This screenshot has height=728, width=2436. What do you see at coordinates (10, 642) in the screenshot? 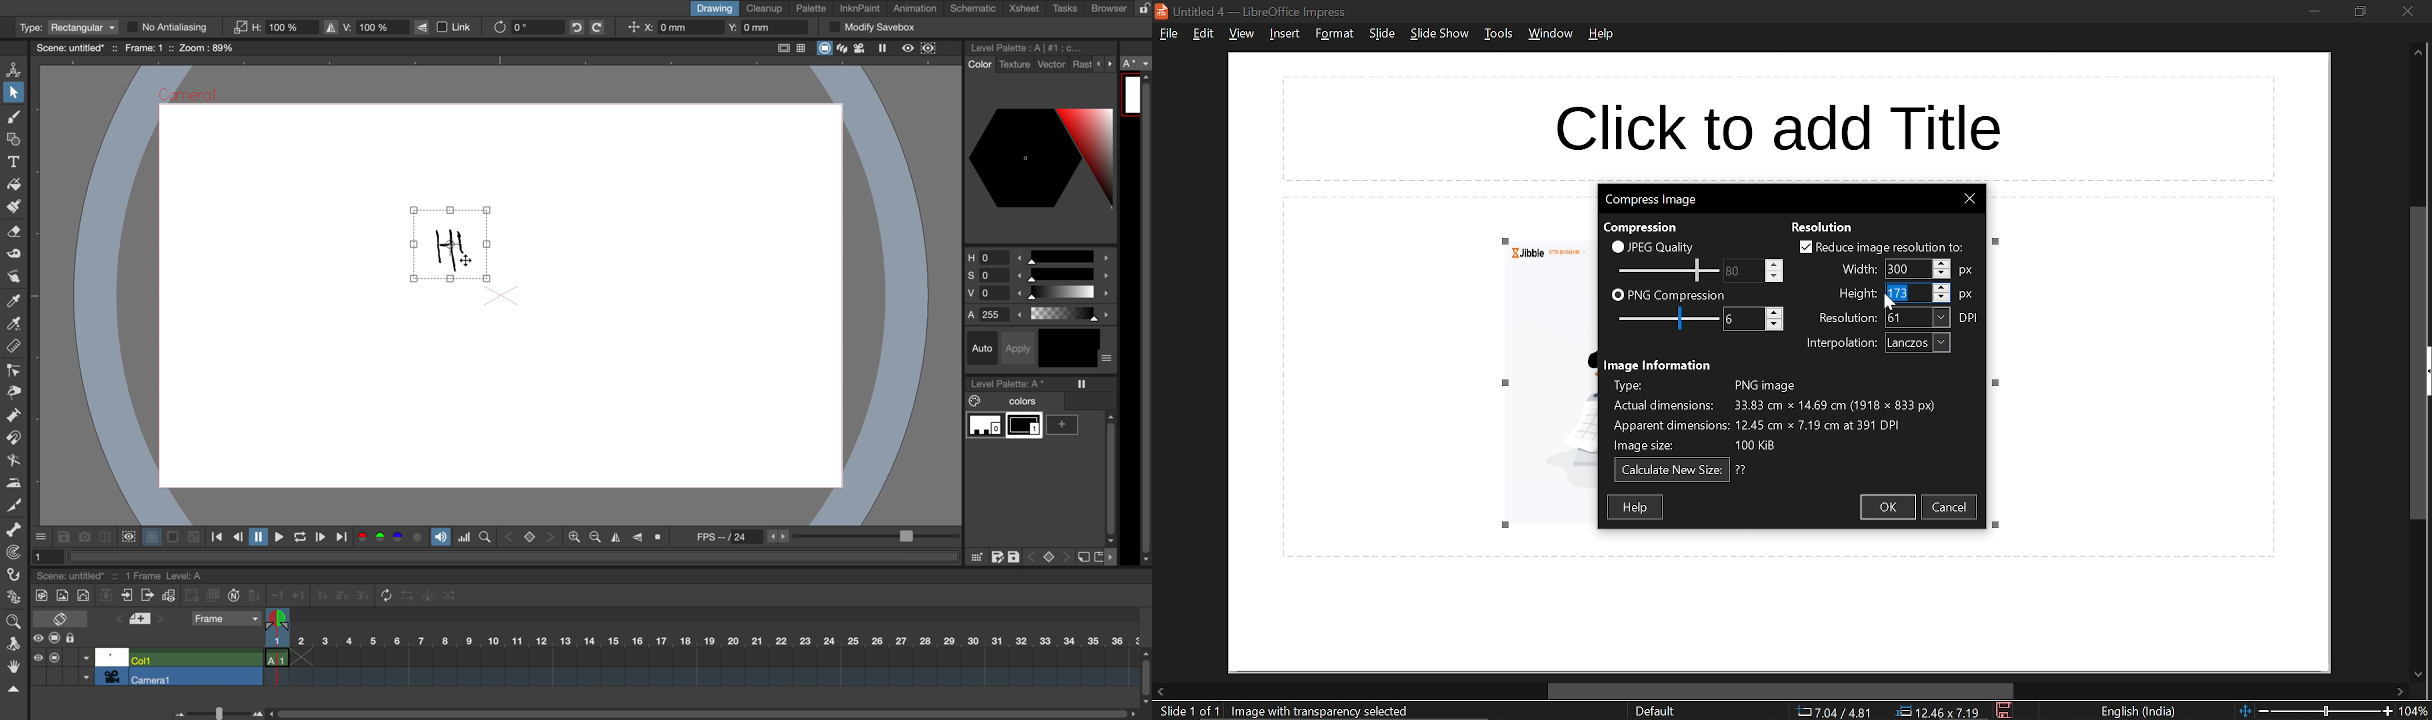
I see `rotate tool` at bounding box center [10, 642].